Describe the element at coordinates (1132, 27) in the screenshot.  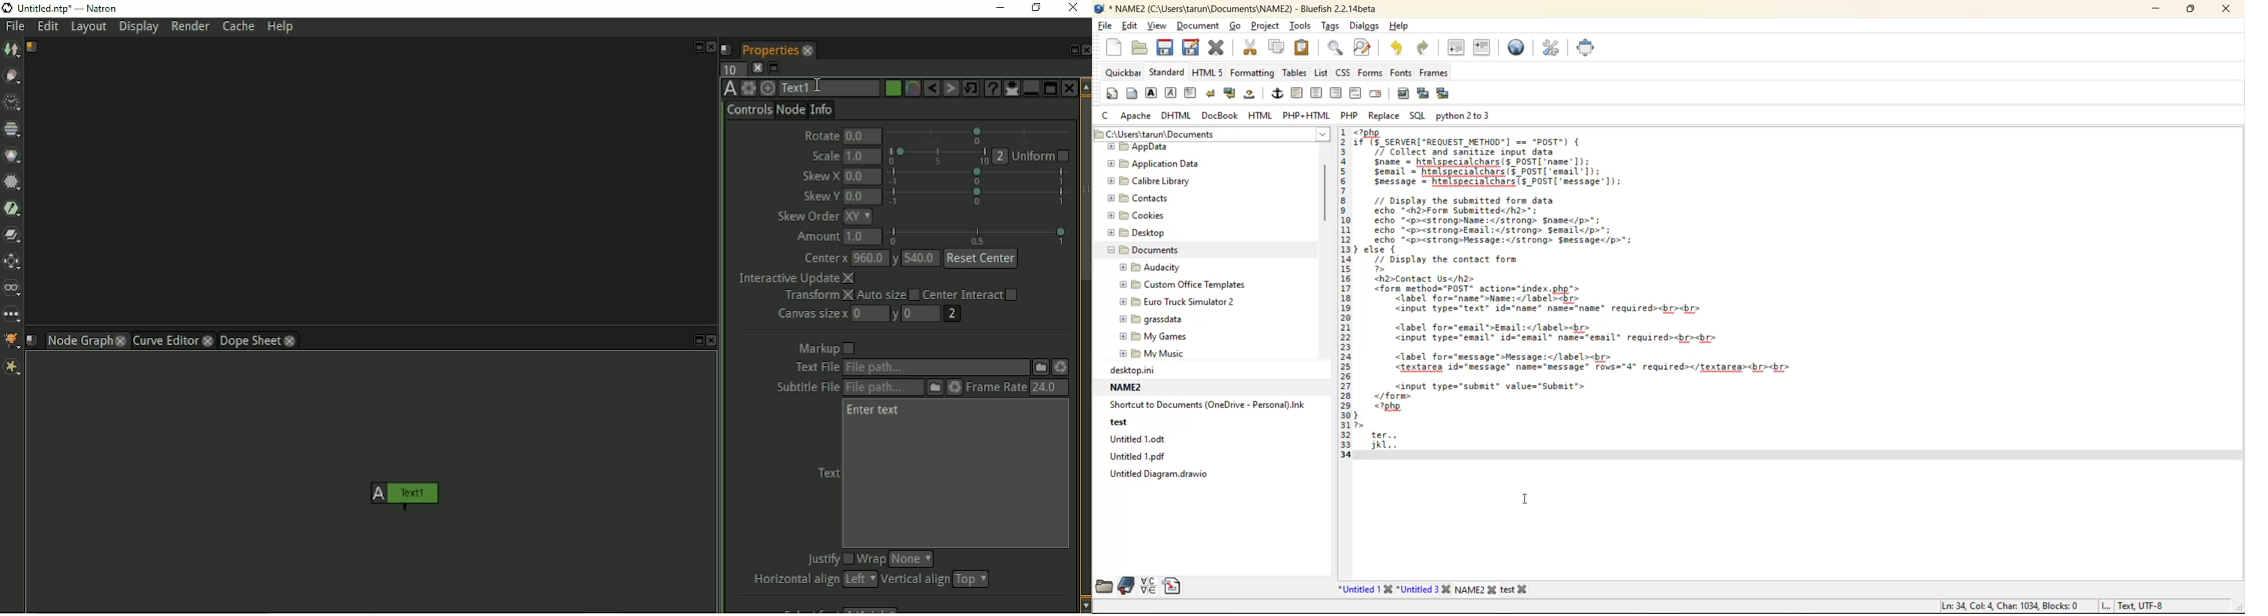
I see `edit` at that location.